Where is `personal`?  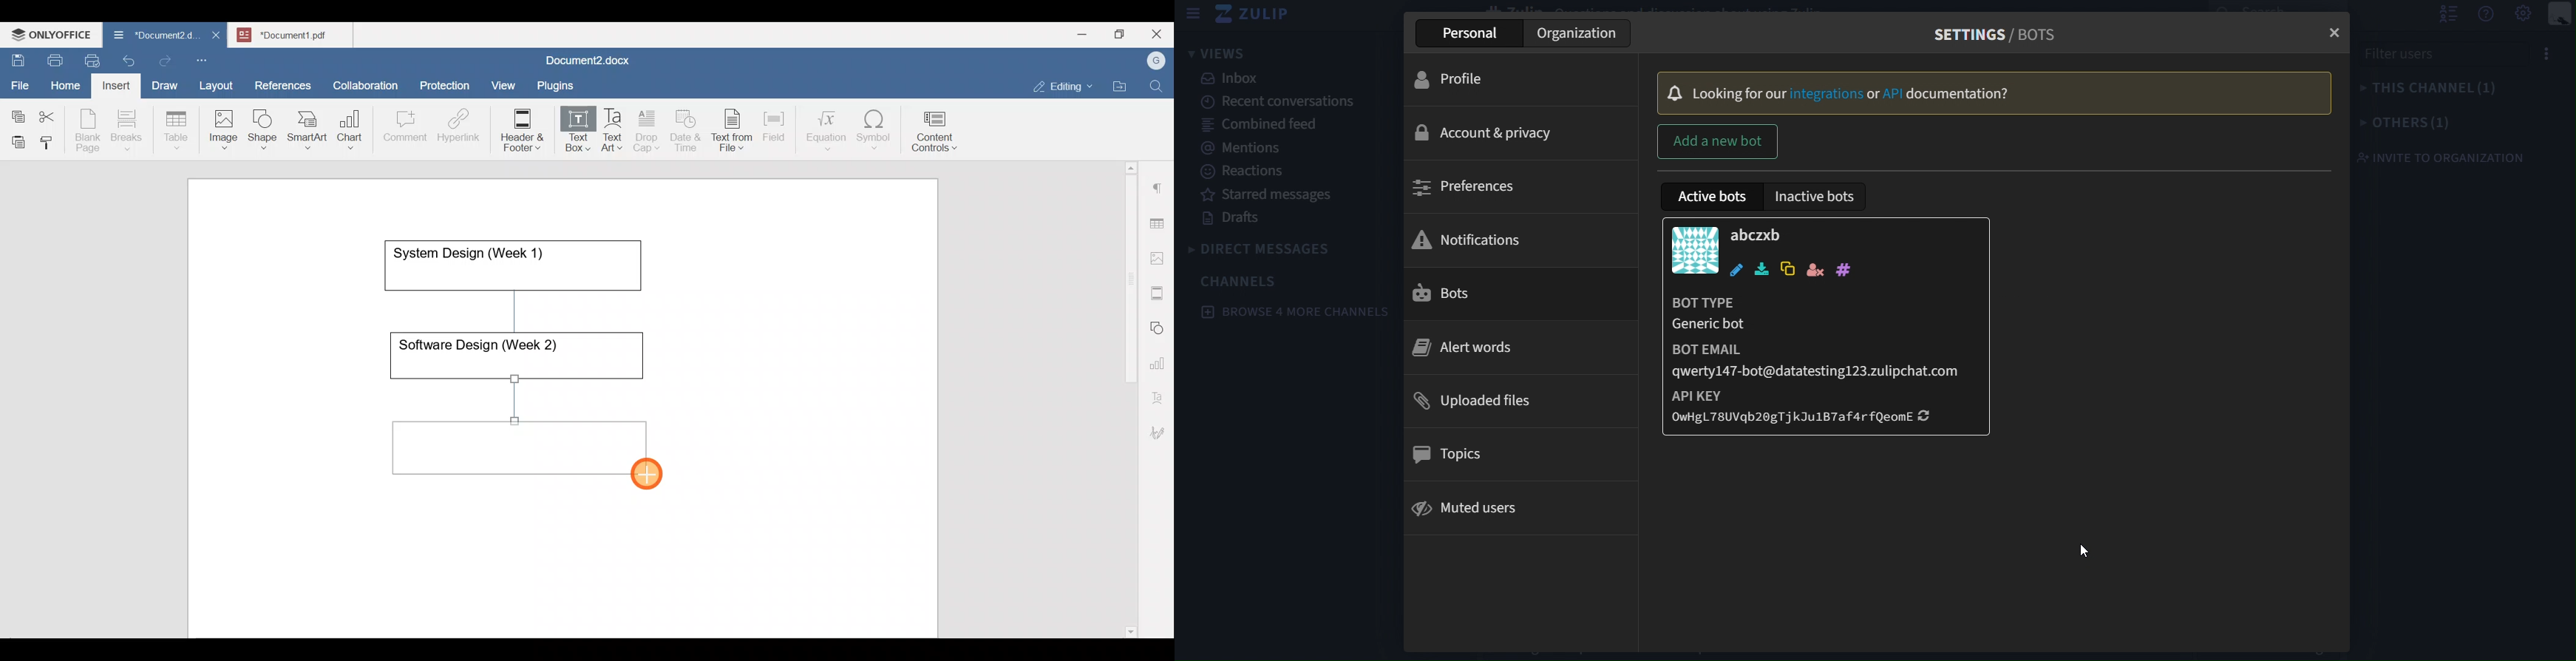
personal is located at coordinates (1475, 33).